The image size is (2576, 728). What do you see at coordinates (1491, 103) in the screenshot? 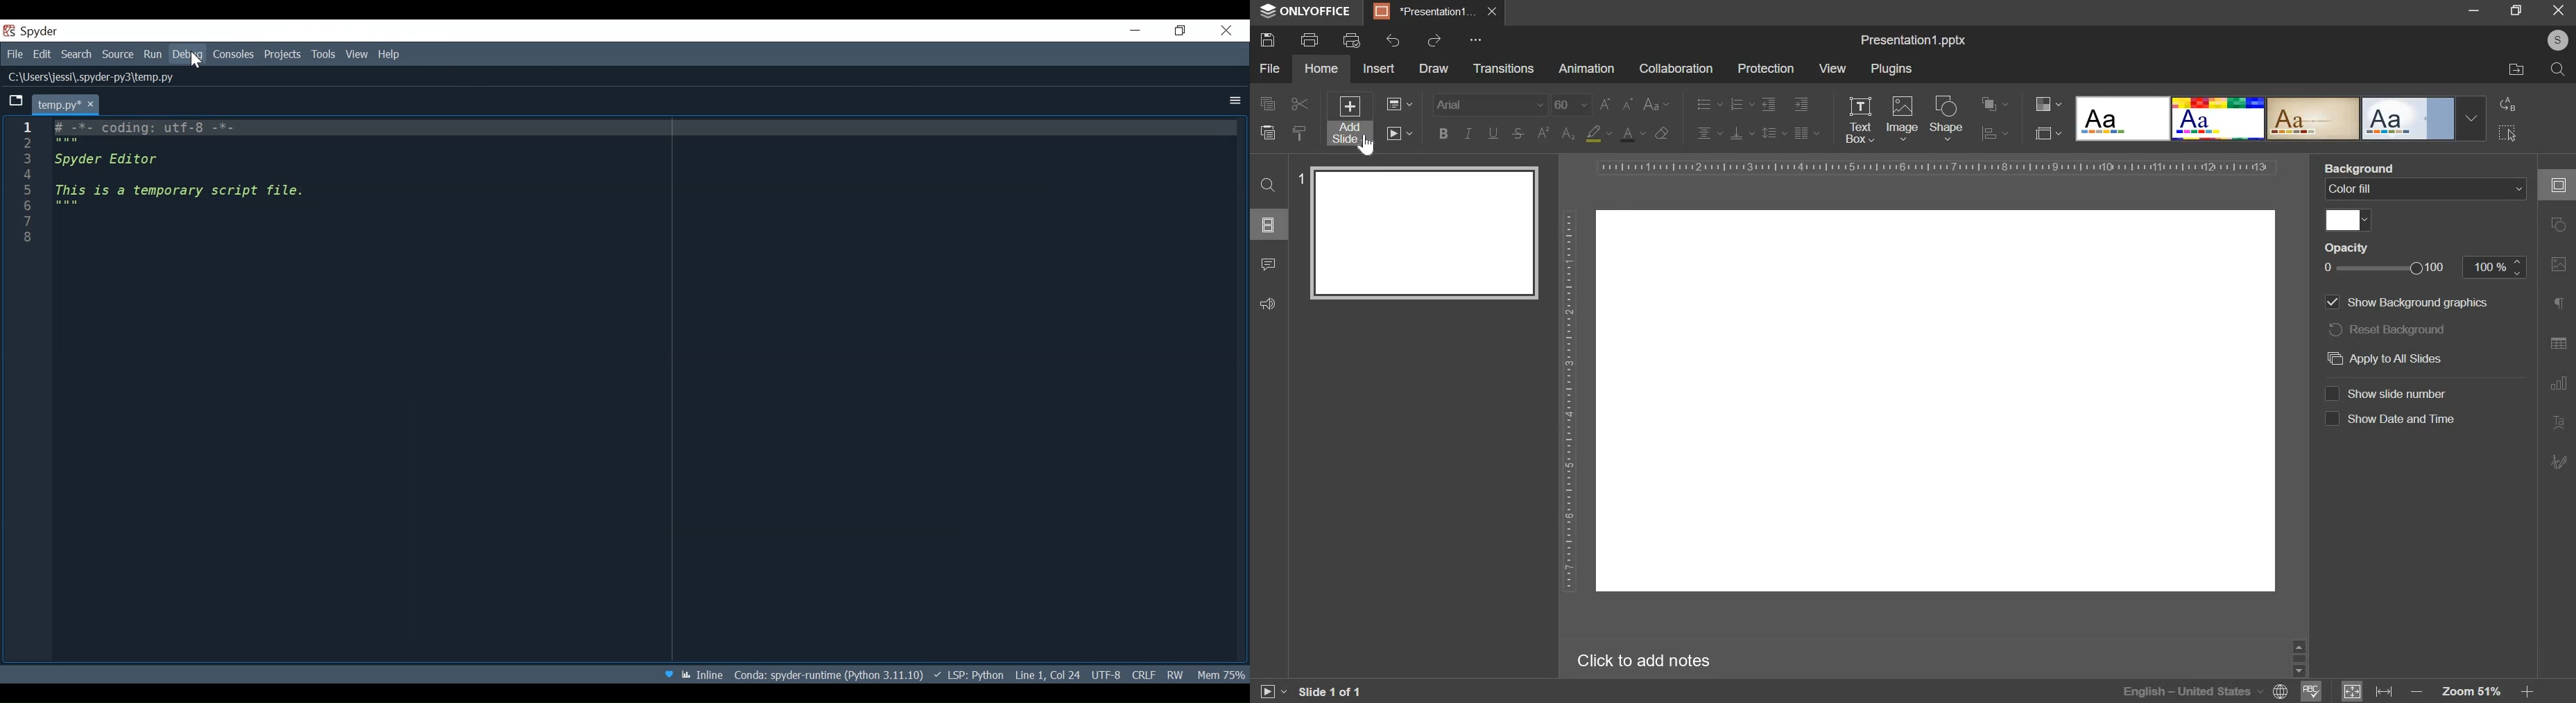
I see `font` at bounding box center [1491, 103].